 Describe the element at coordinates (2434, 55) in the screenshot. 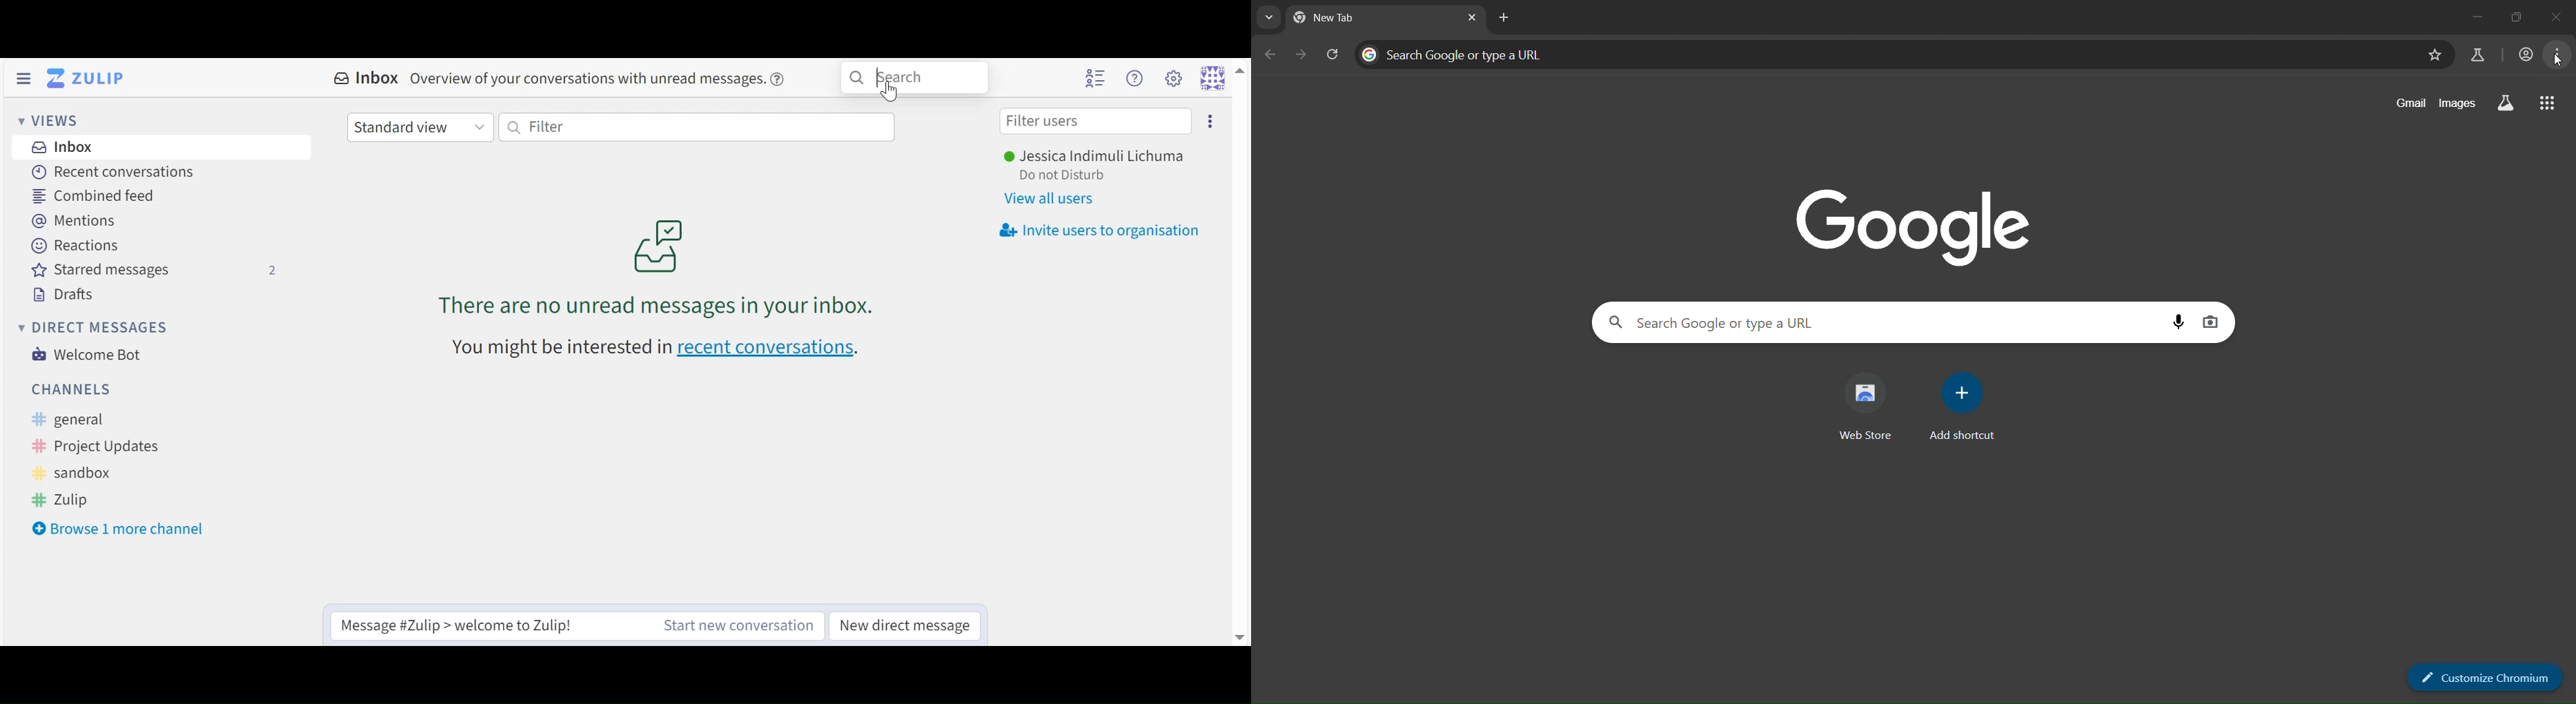

I see `bookmark page` at that location.